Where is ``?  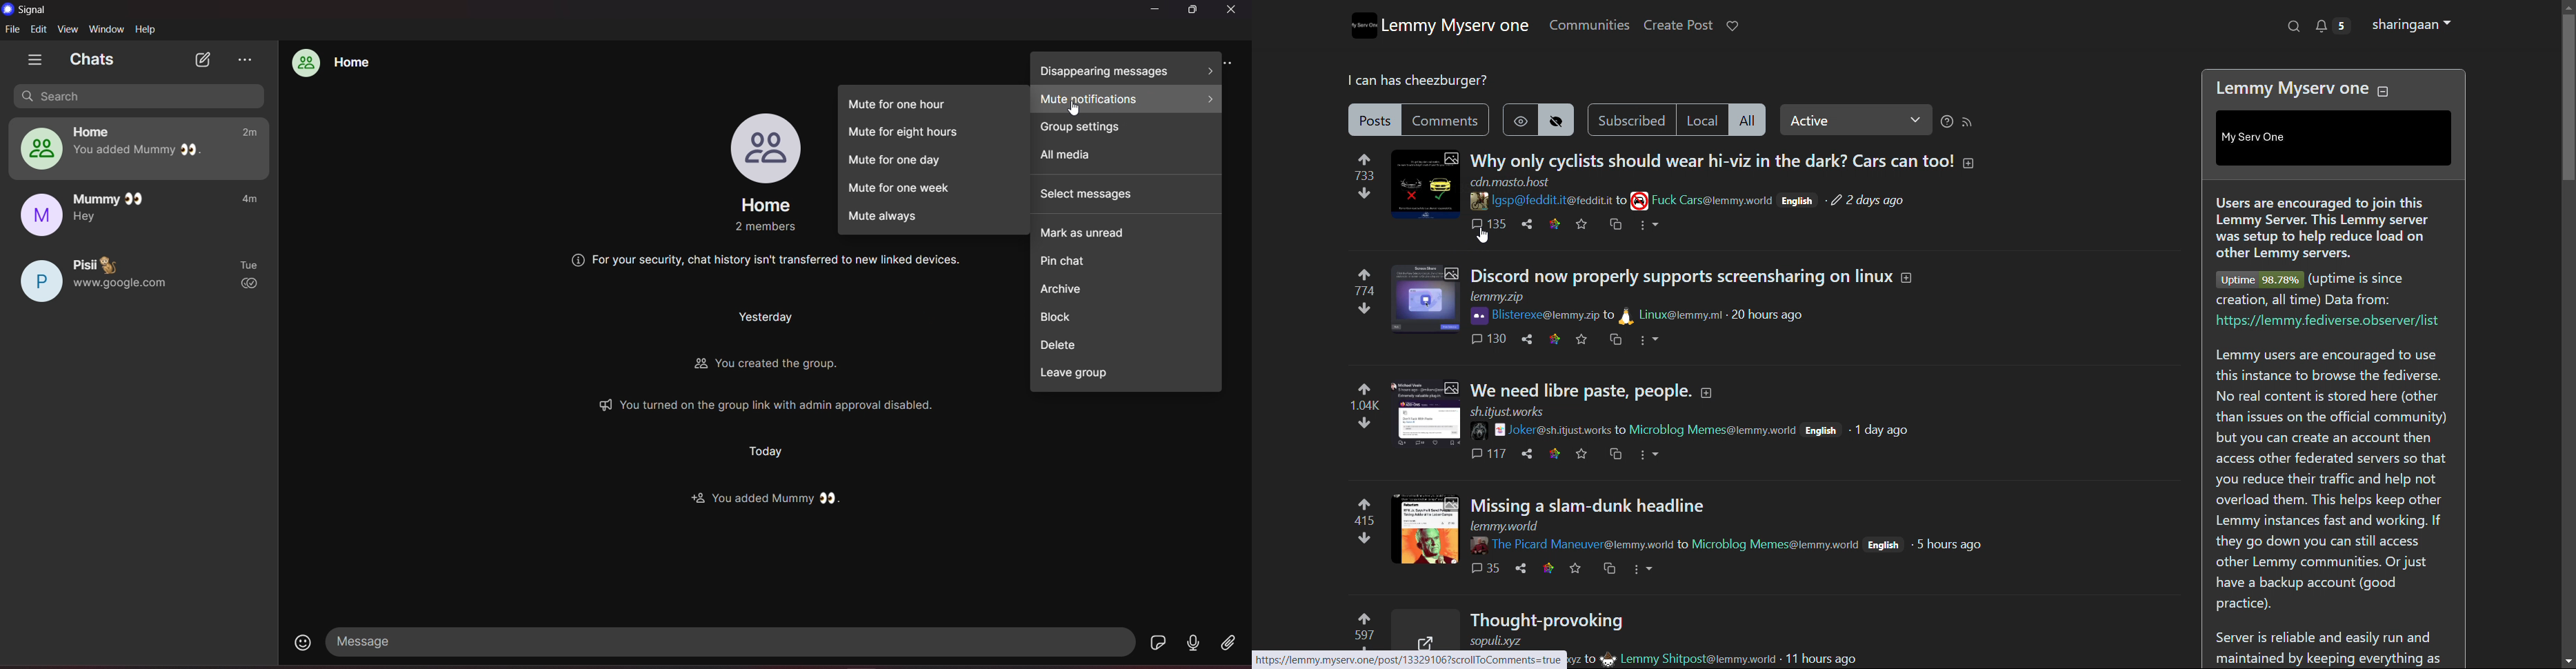  is located at coordinates (767, 318).